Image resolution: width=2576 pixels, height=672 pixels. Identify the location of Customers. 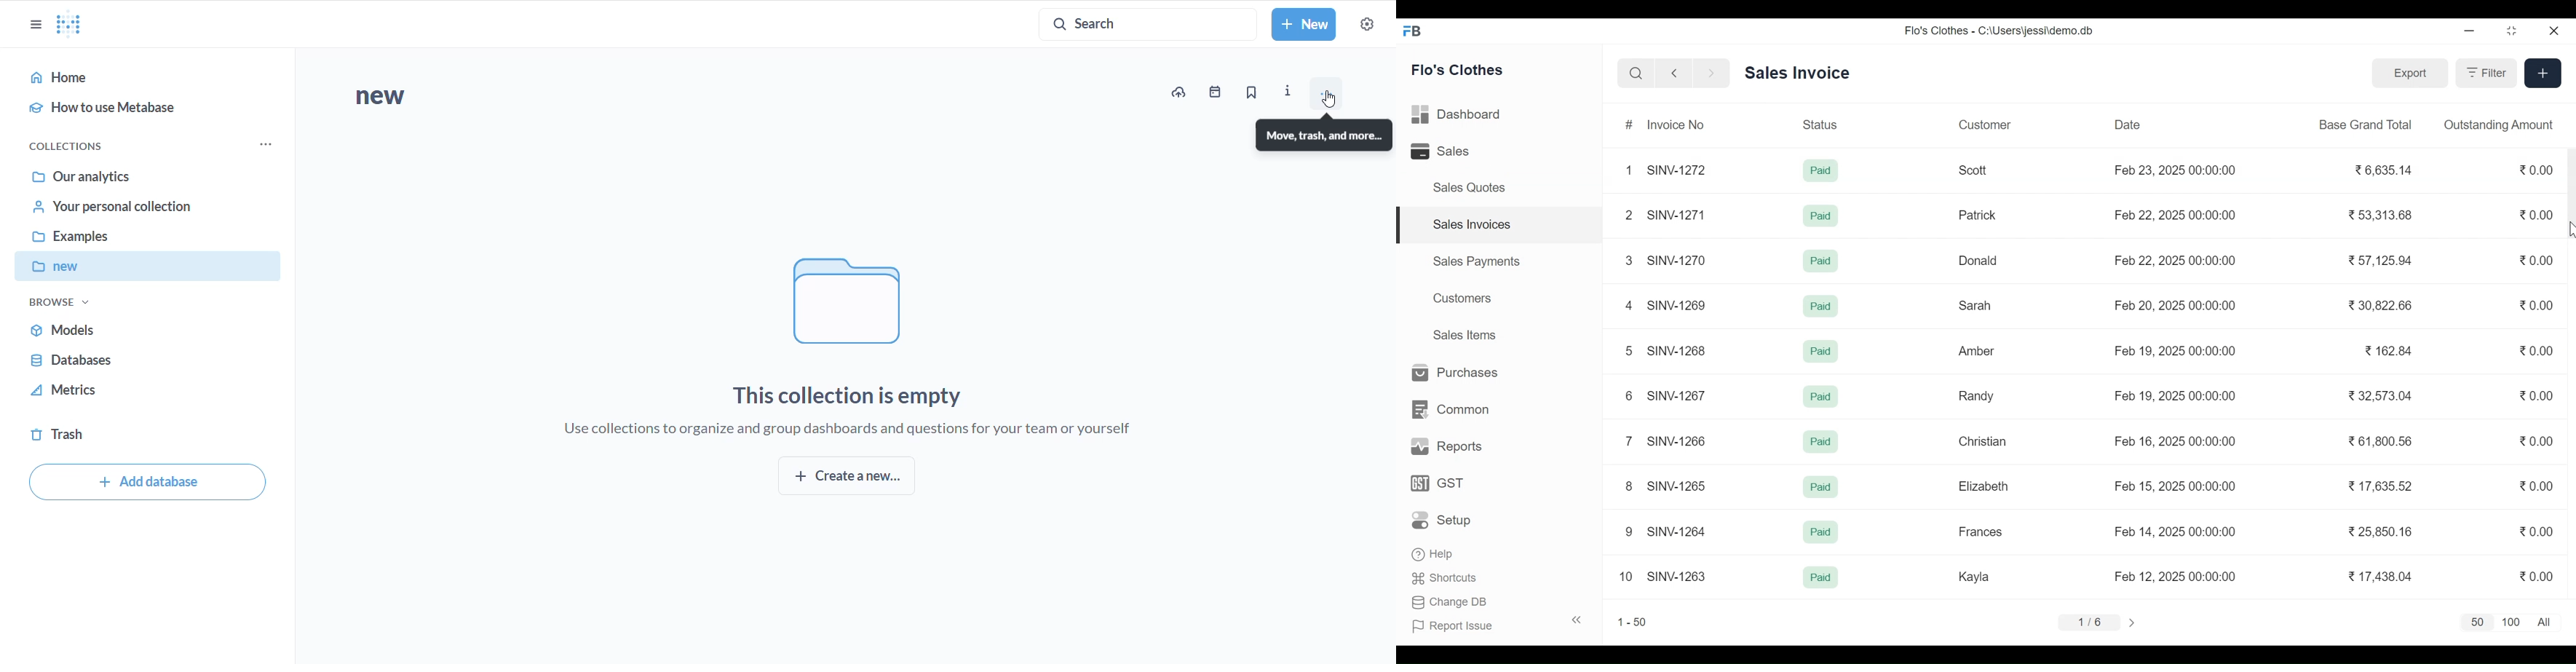
(1464, 298).